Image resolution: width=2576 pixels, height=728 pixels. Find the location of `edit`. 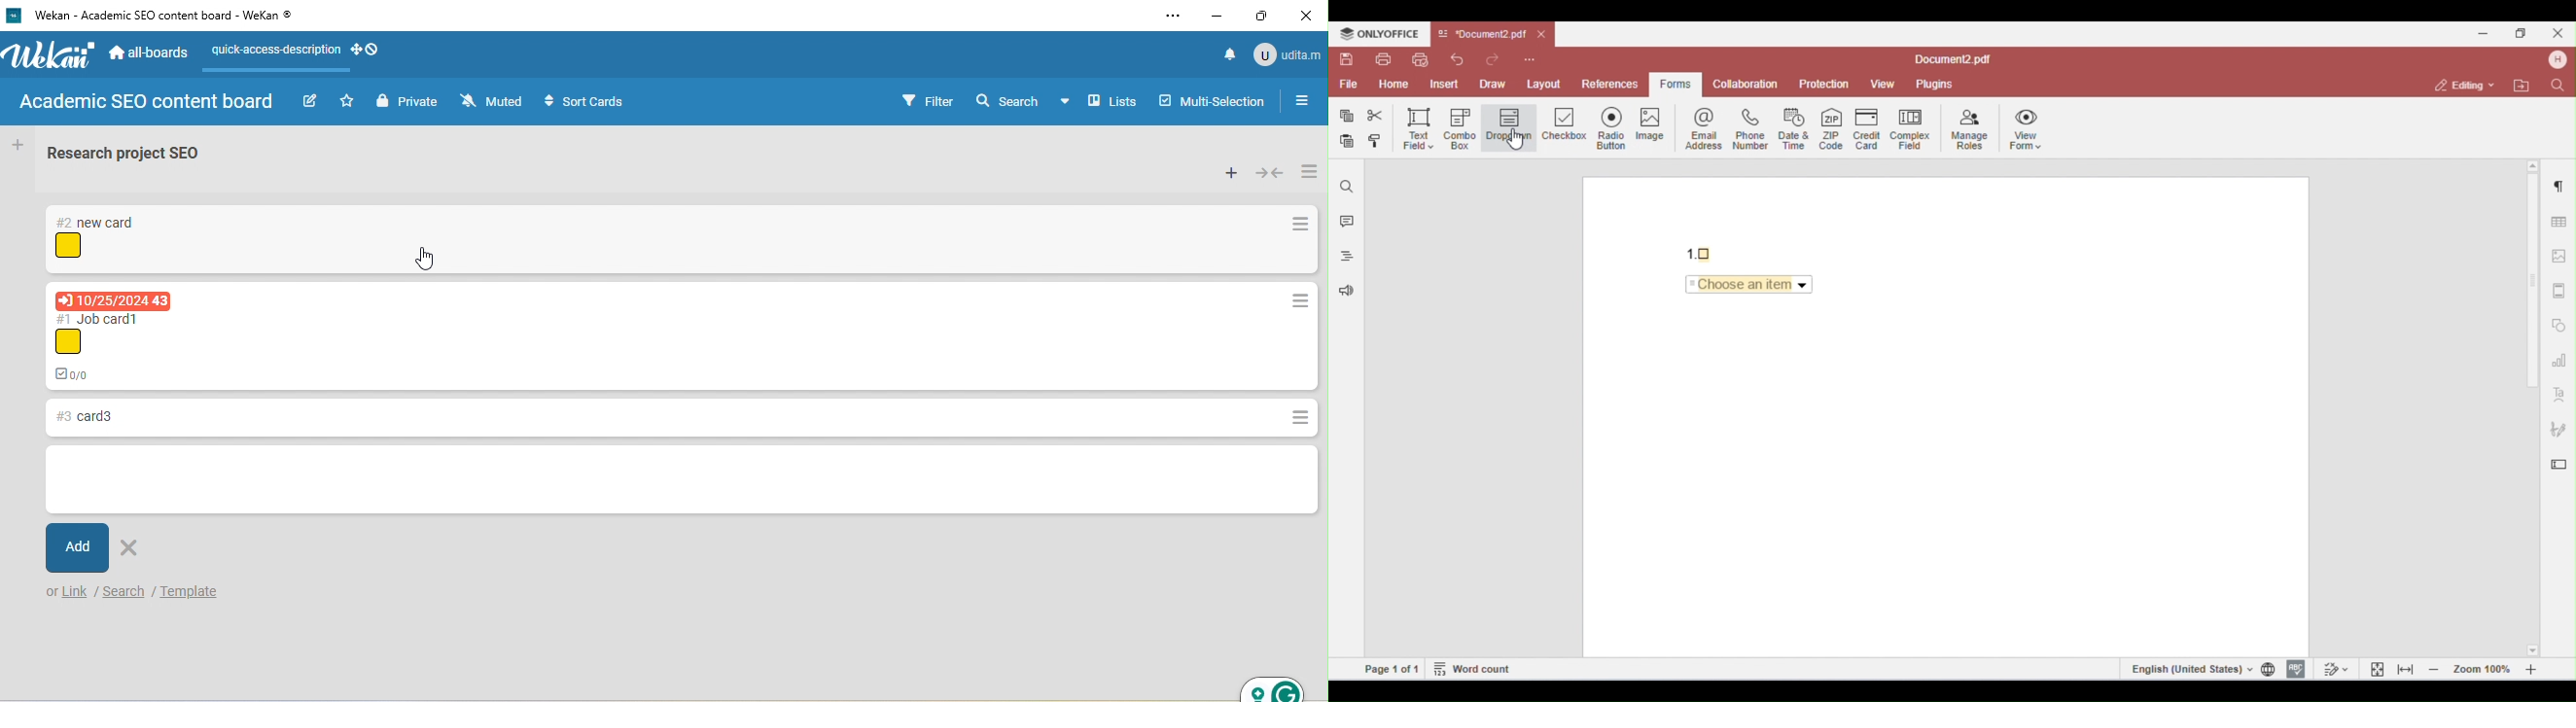

edit is located at coordinates (309, 102).